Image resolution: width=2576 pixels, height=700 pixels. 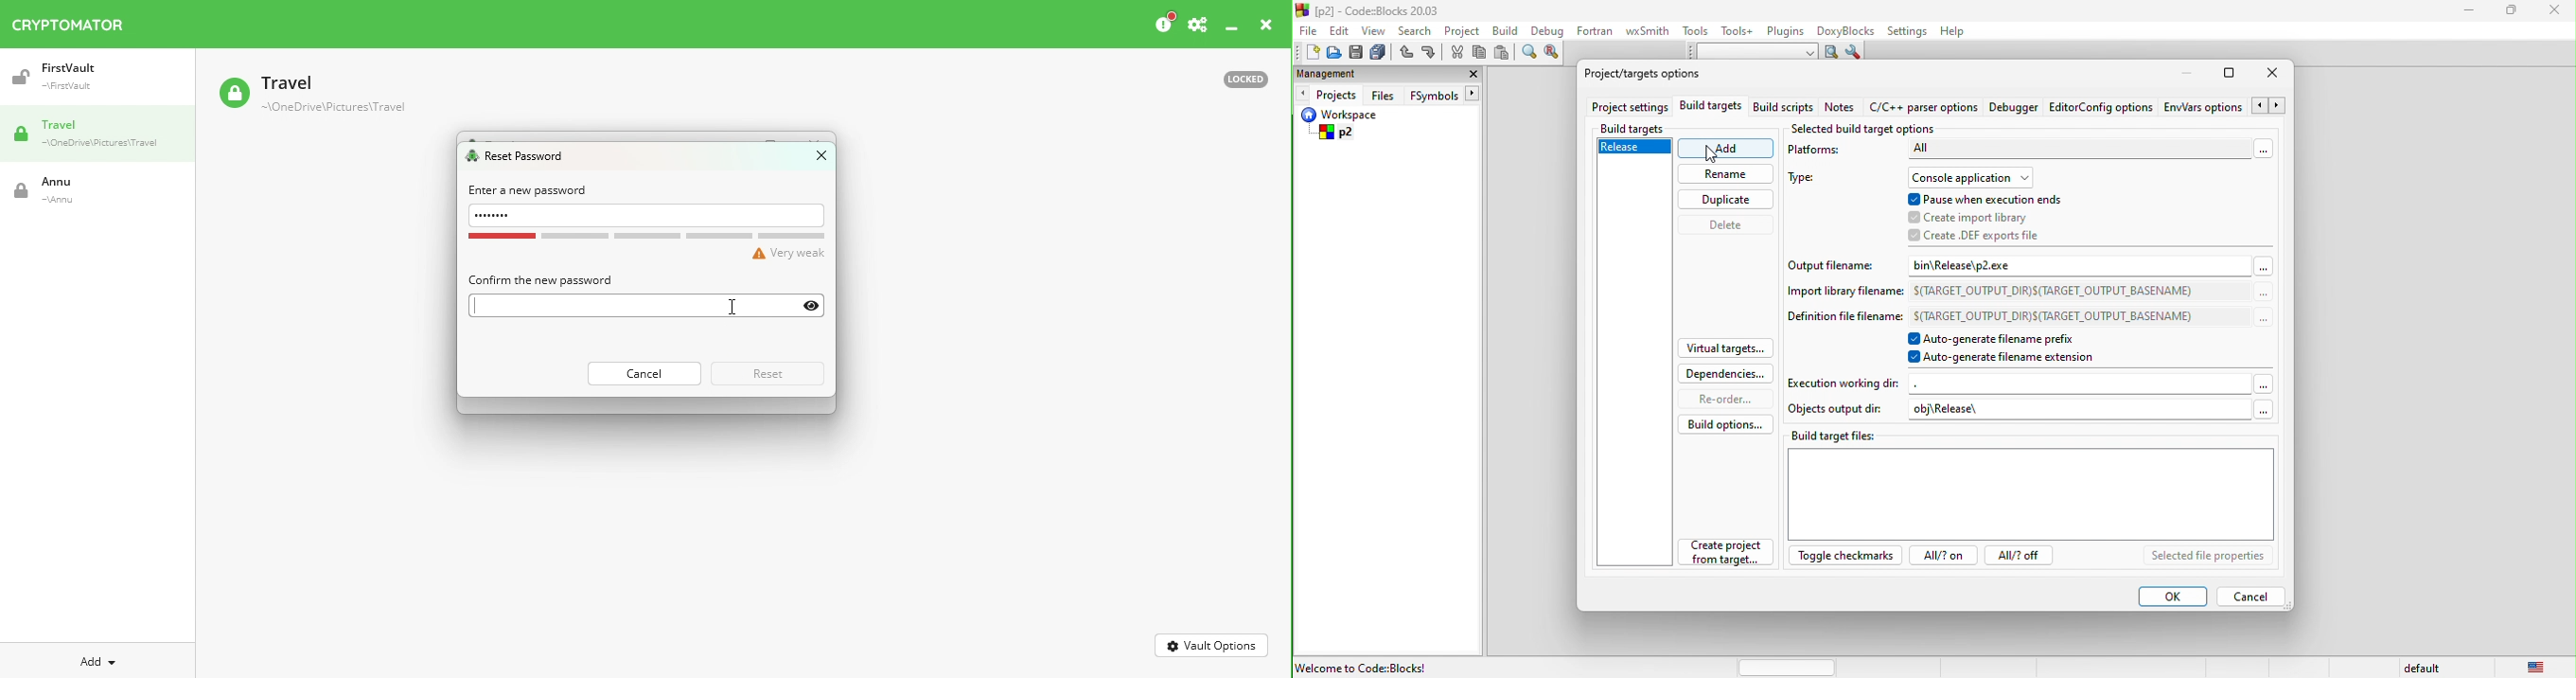 I want to click on create project from target, so click(x=1728, y=551).